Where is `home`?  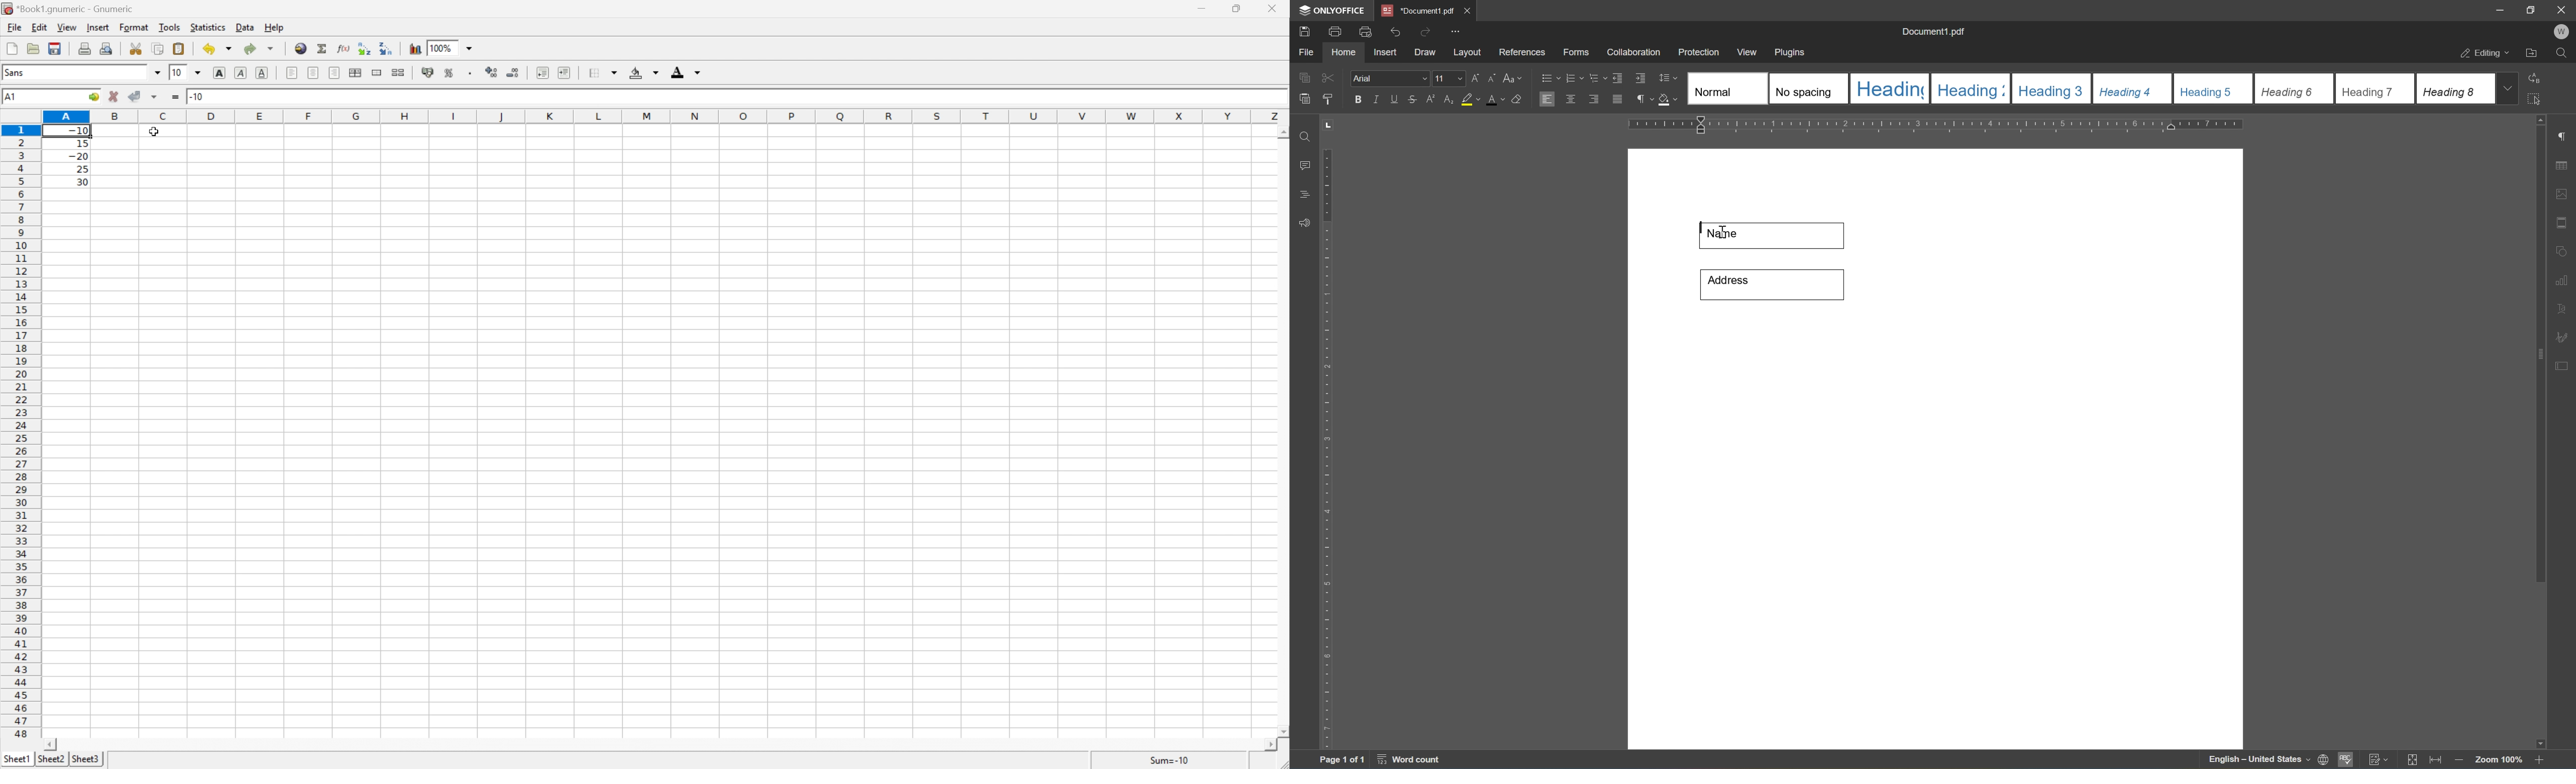
home is located at coordinates (1347, 55).